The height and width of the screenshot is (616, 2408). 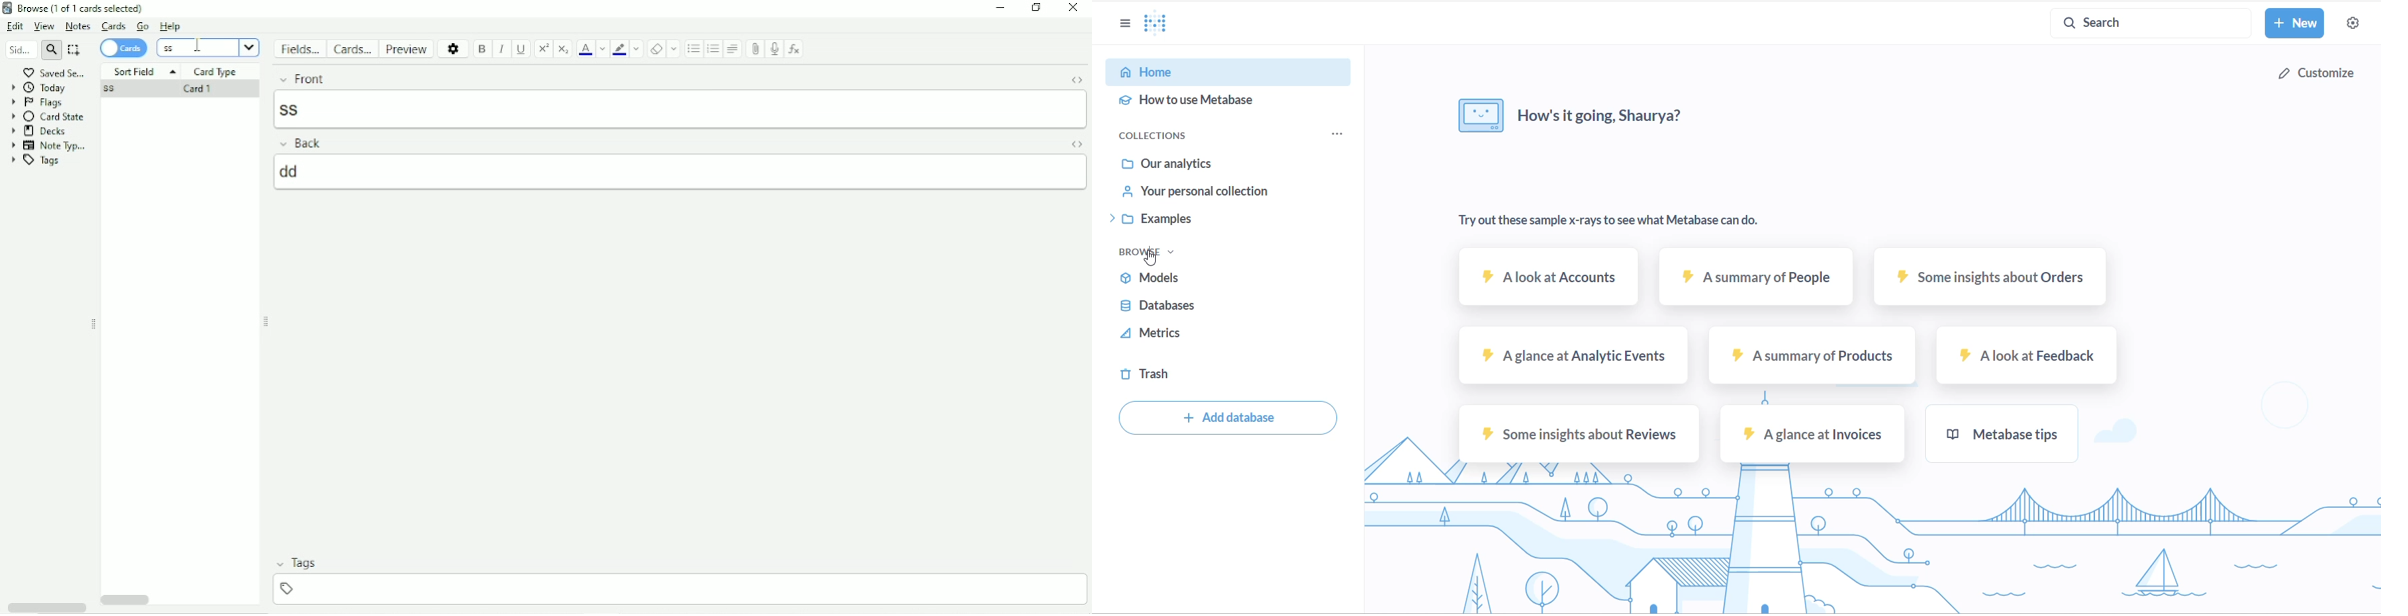 What do you see at coordinates (1231, 418) in the screenshot?
I see `add database` at bounding box center [1231, 418].